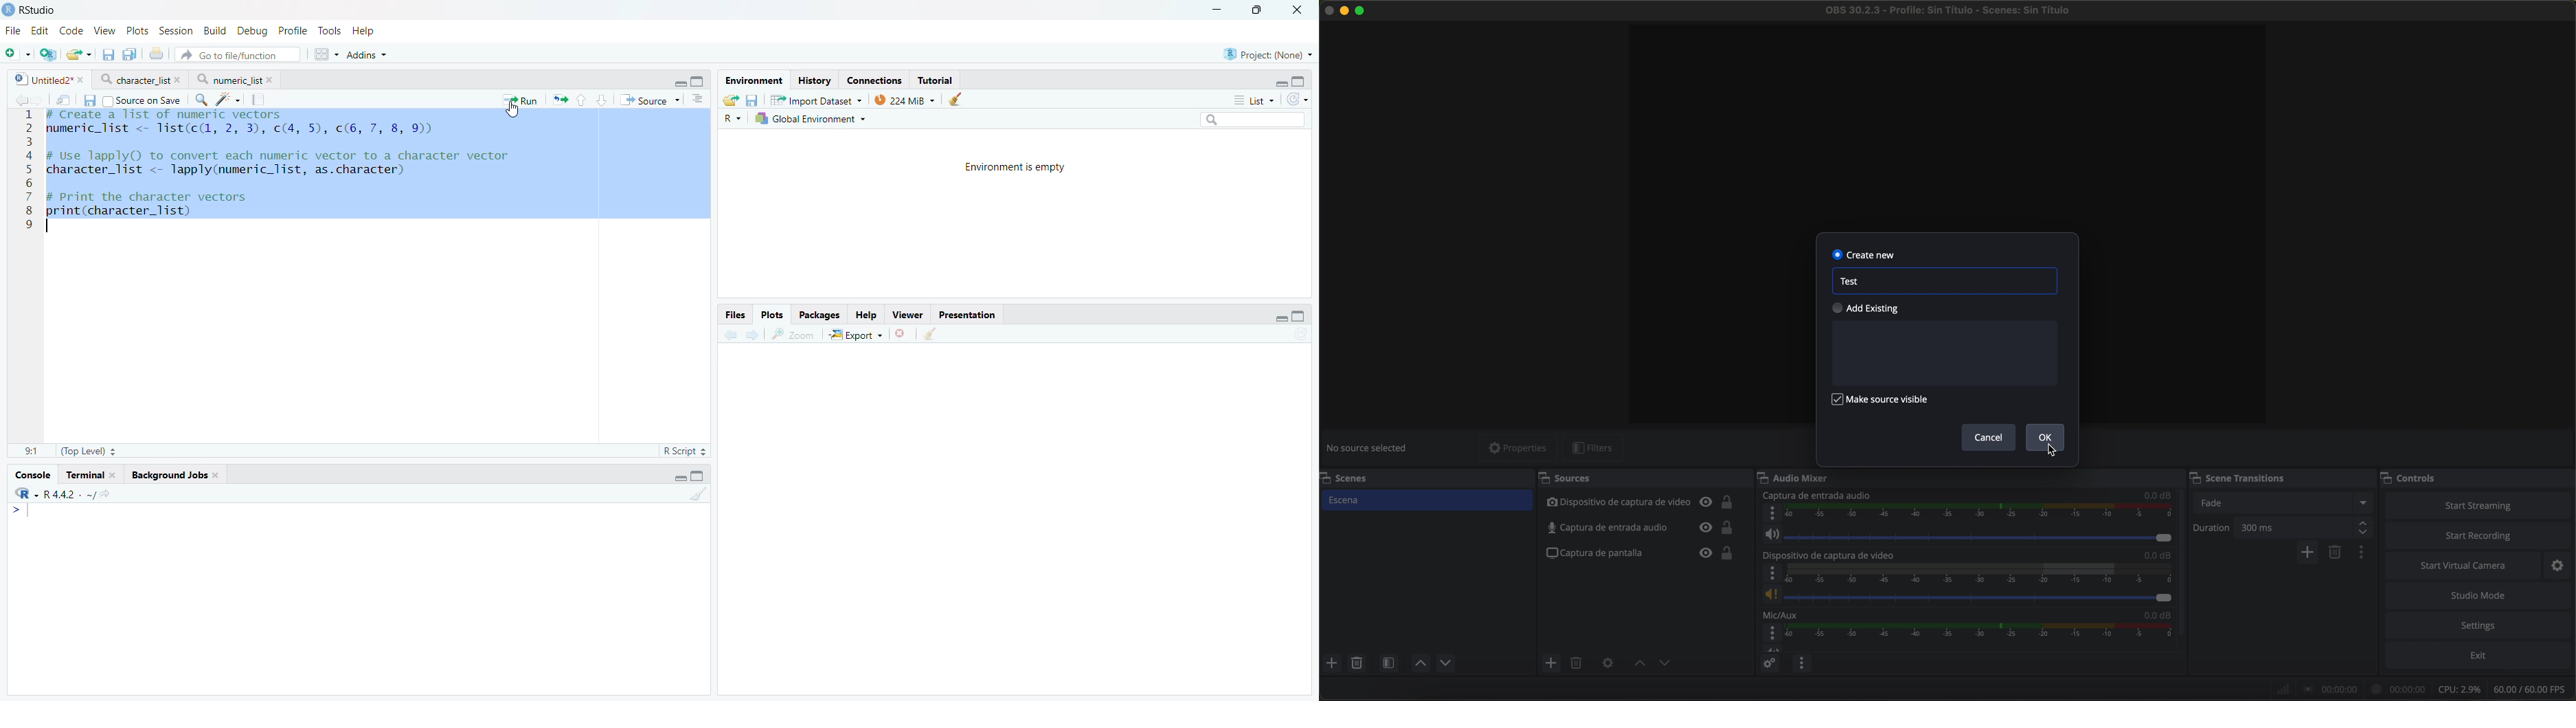  I want to click on Remove selected, so click(902, 334).